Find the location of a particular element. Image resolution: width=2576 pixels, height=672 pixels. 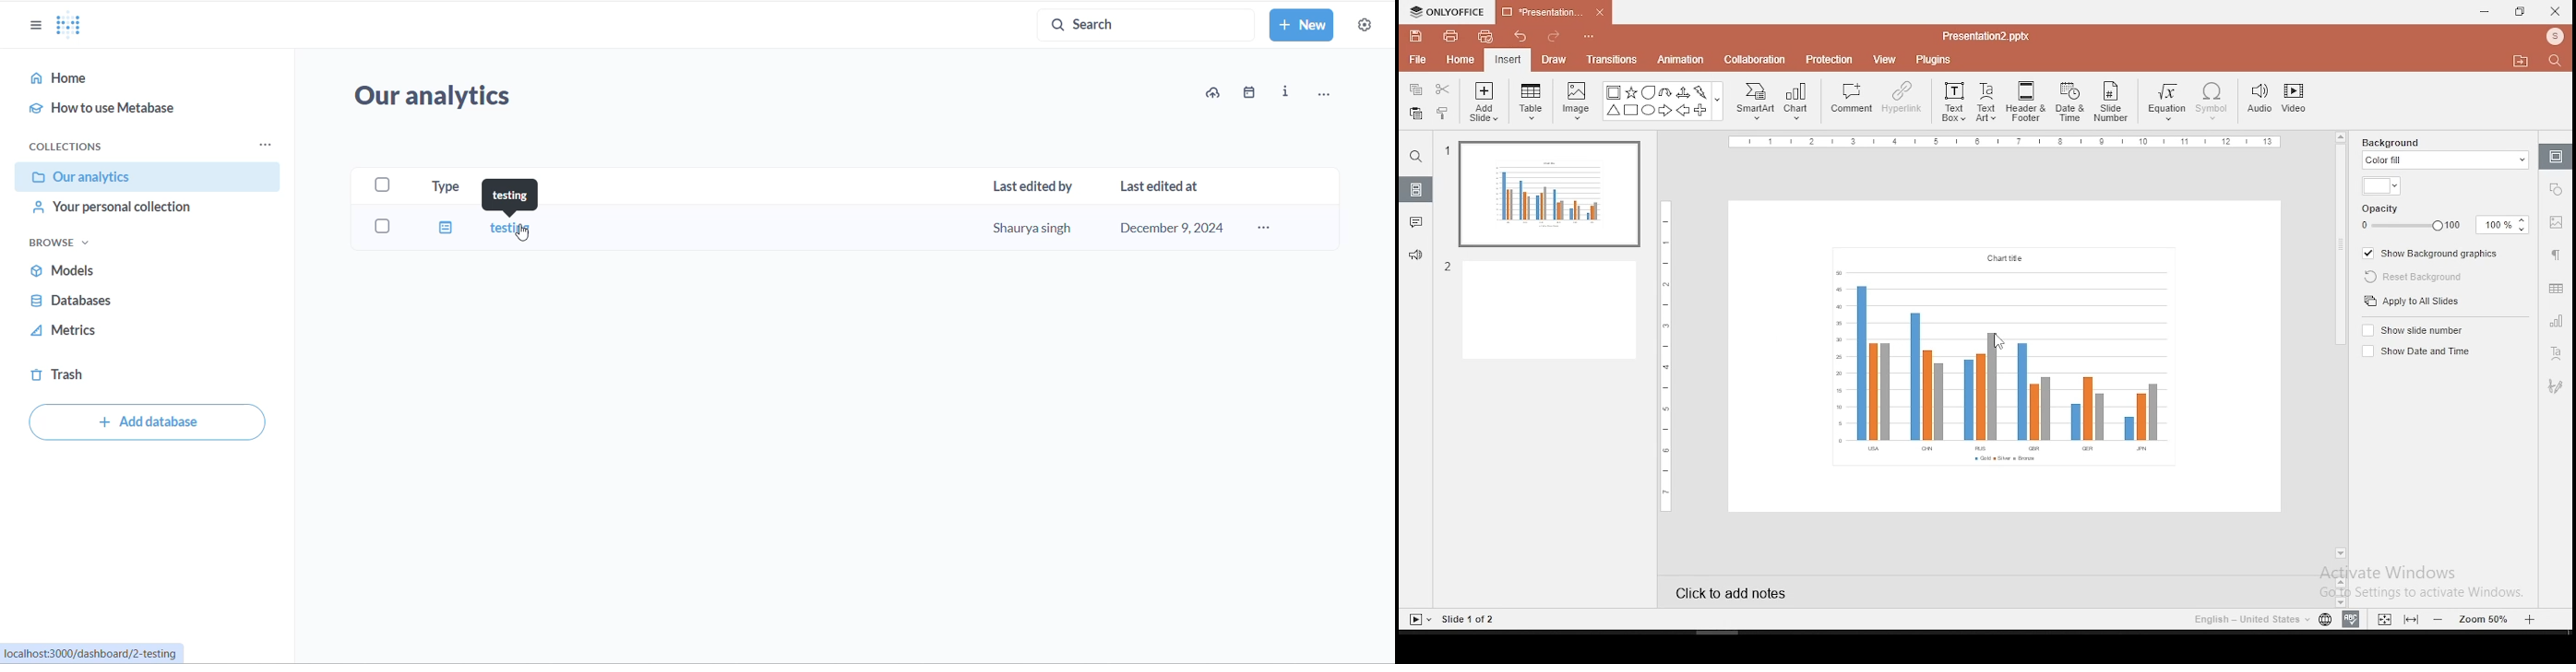

apply to all slides is located at coordinates (2411, 302).